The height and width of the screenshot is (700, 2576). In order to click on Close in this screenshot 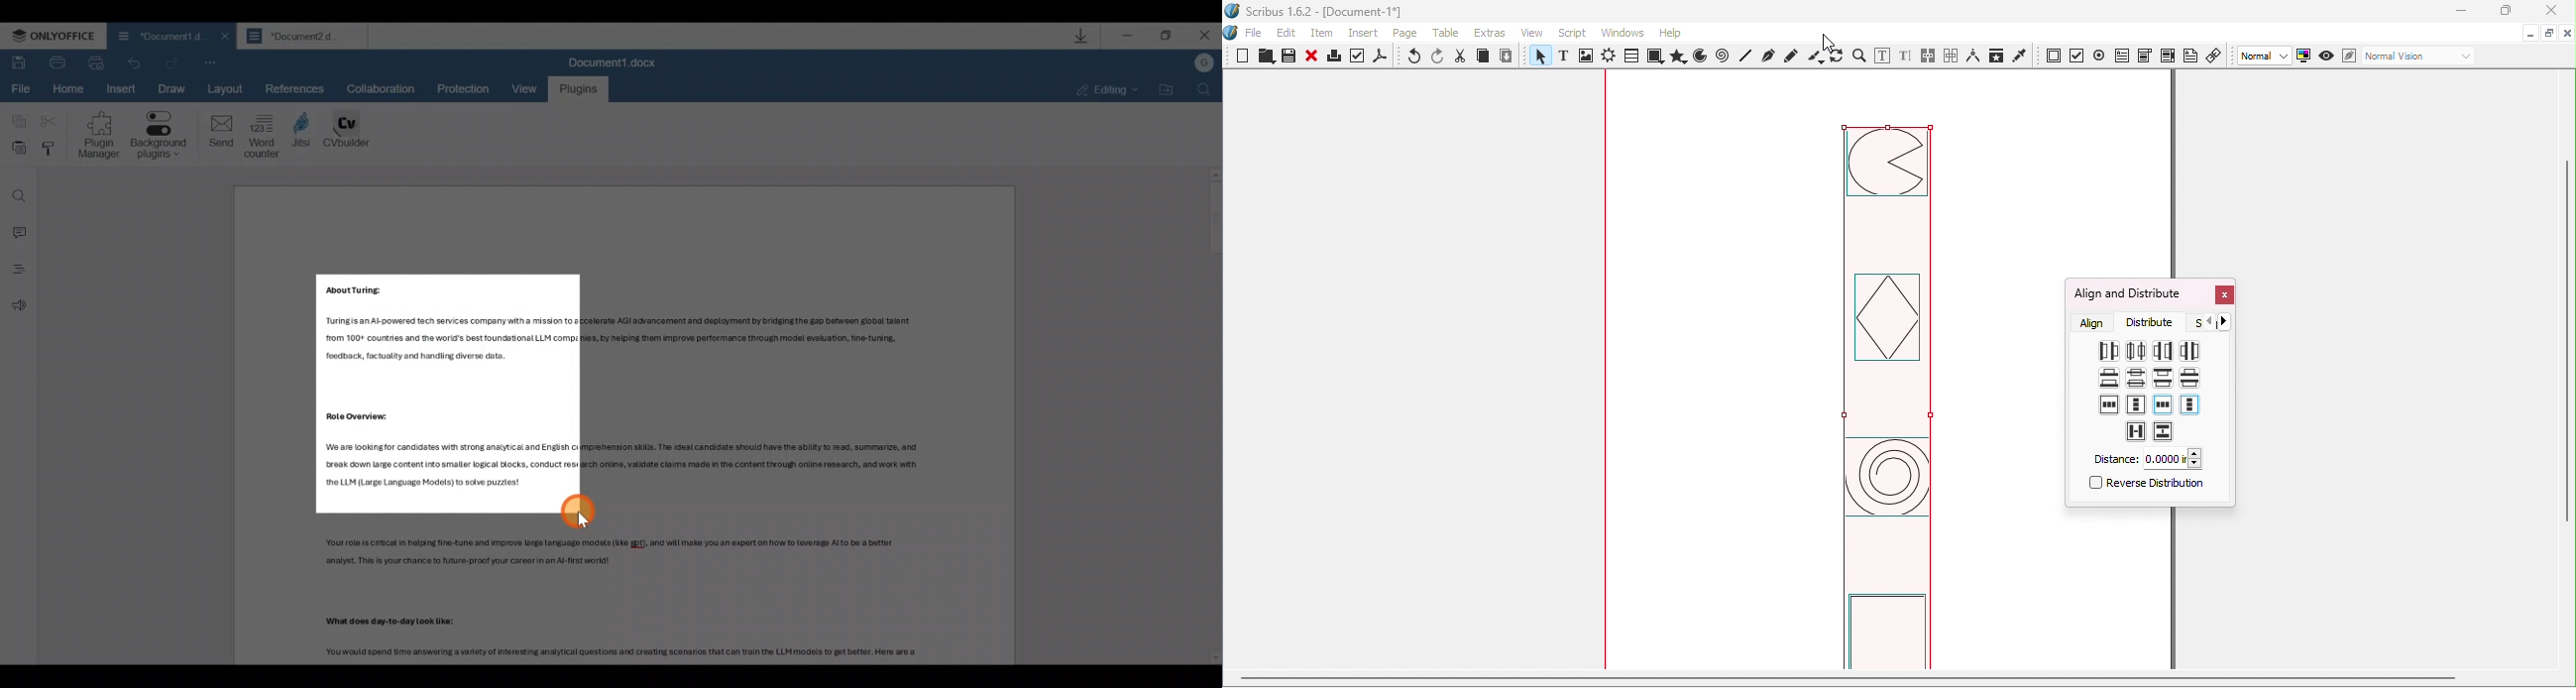, I will do `click(2223, 296)`.